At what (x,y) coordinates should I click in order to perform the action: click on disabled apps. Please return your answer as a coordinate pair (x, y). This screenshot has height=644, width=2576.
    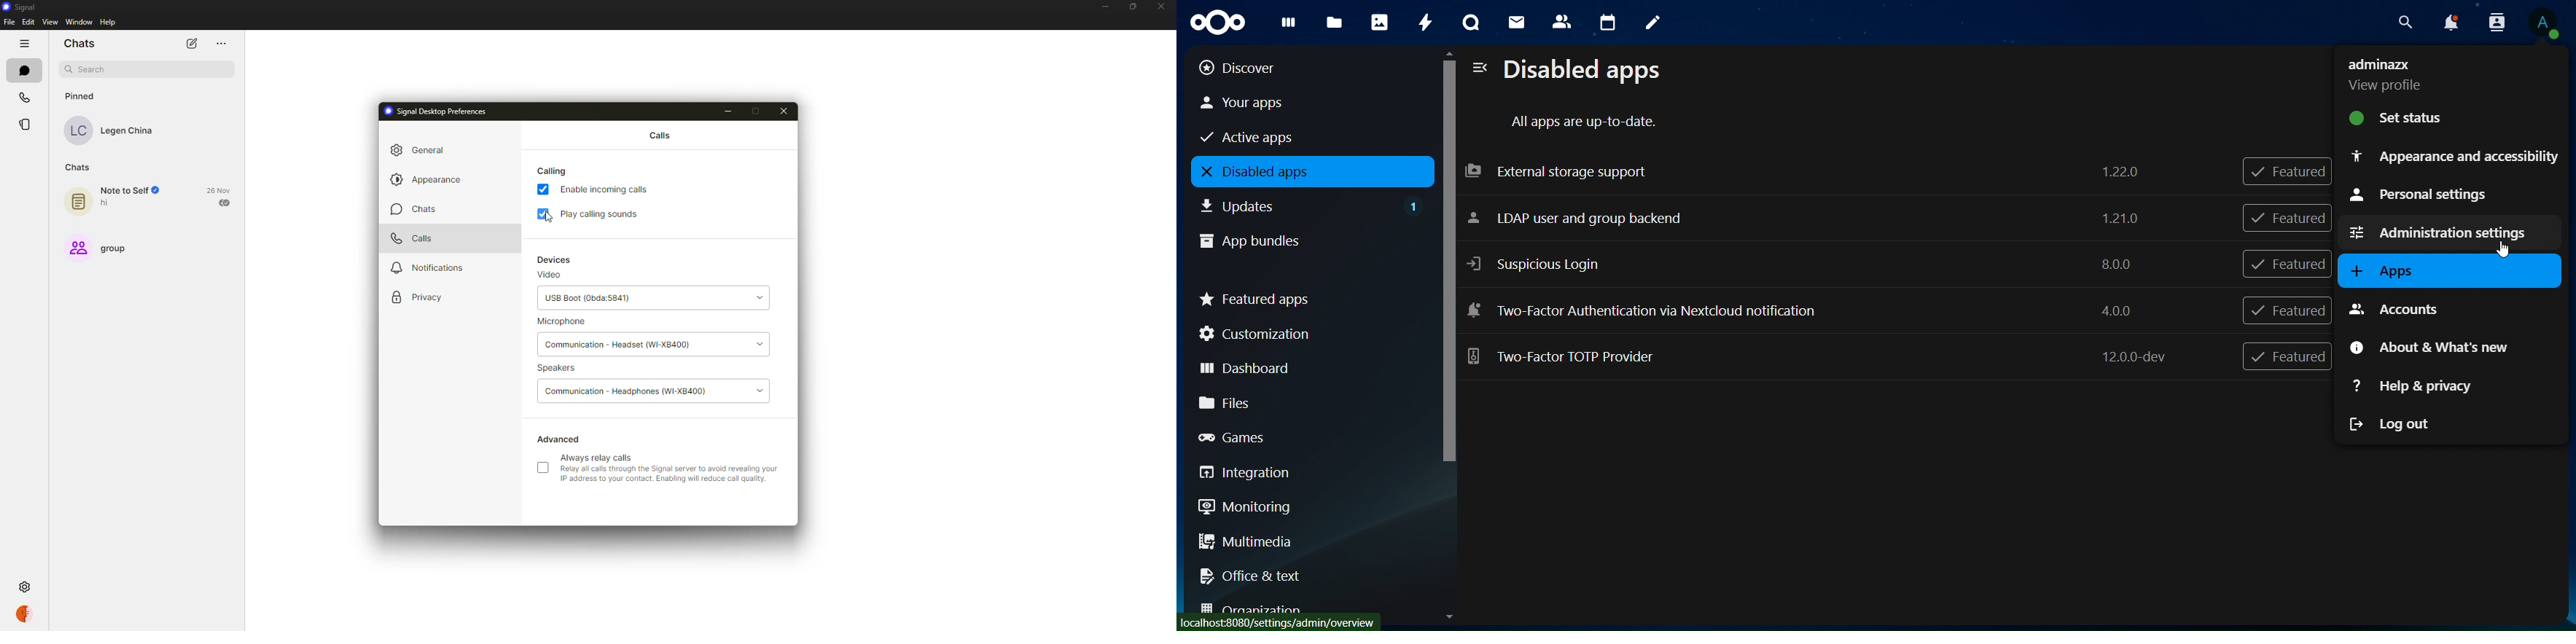
    Looking at the image, I should click on (1308, 172).